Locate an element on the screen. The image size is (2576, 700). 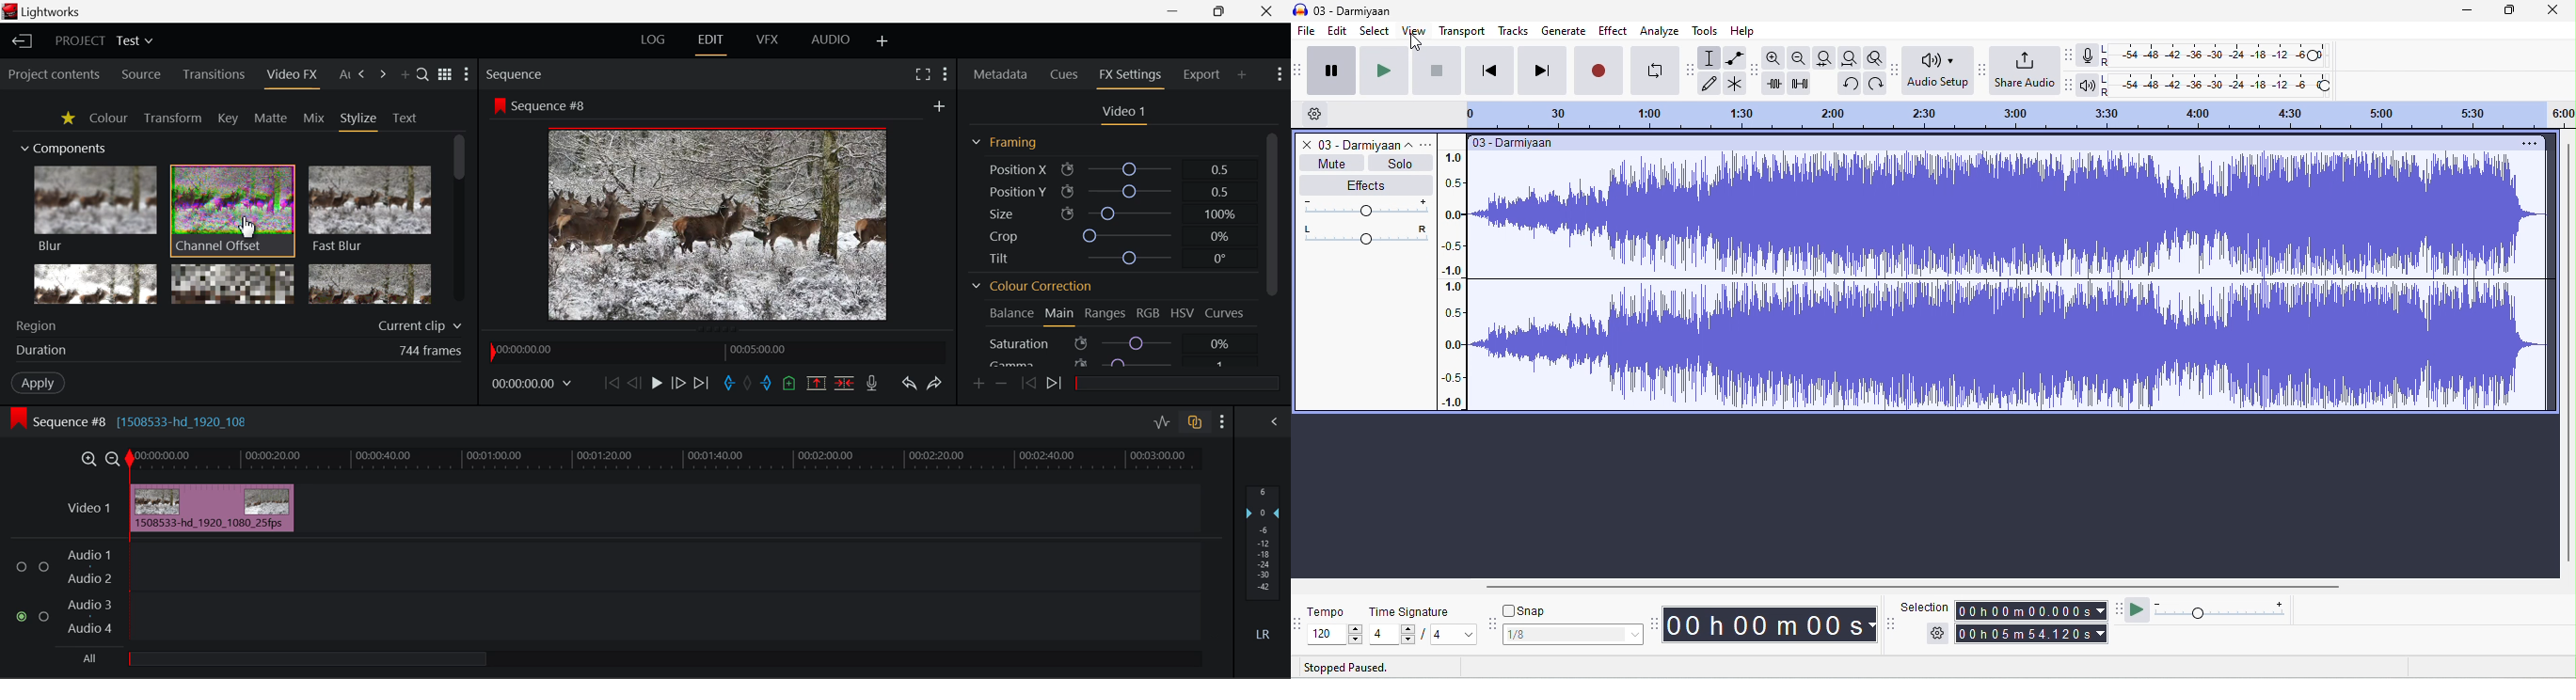
Show Settings is located at coordinates (944, 76).